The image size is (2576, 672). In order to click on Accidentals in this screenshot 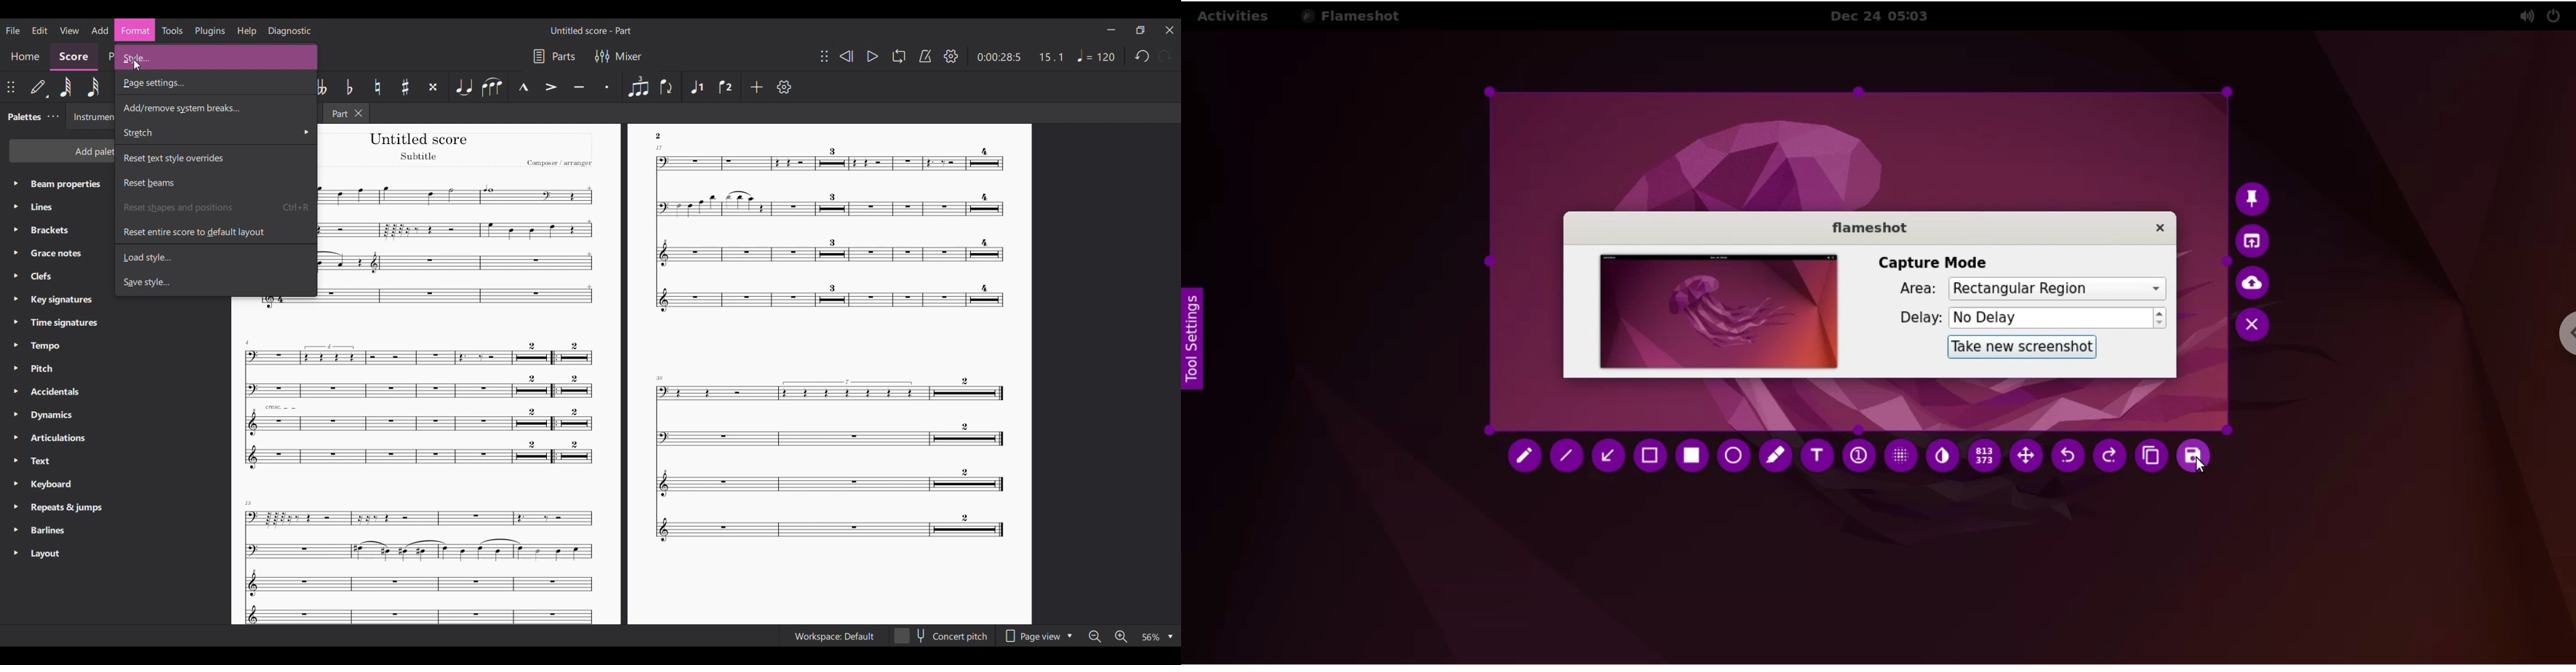, I will do `click(55, 392)`.